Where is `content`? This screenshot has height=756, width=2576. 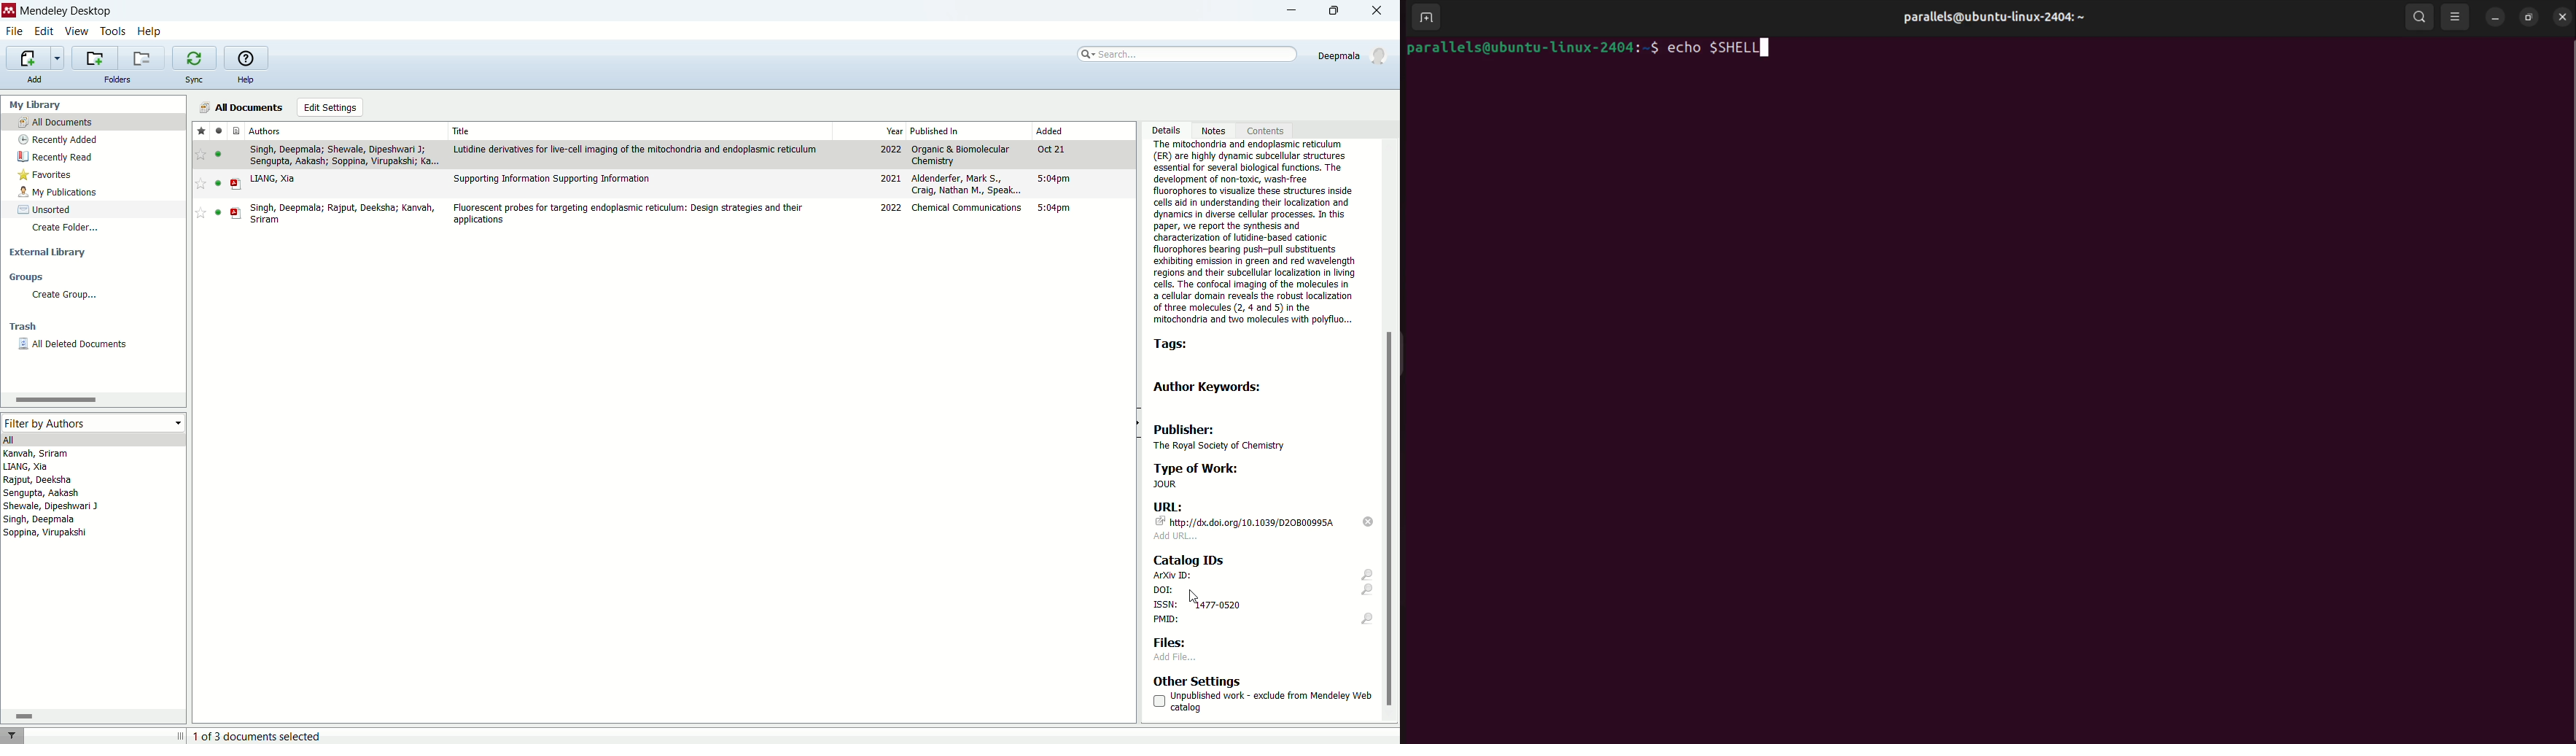 content is located at coordinates (1263, 130).